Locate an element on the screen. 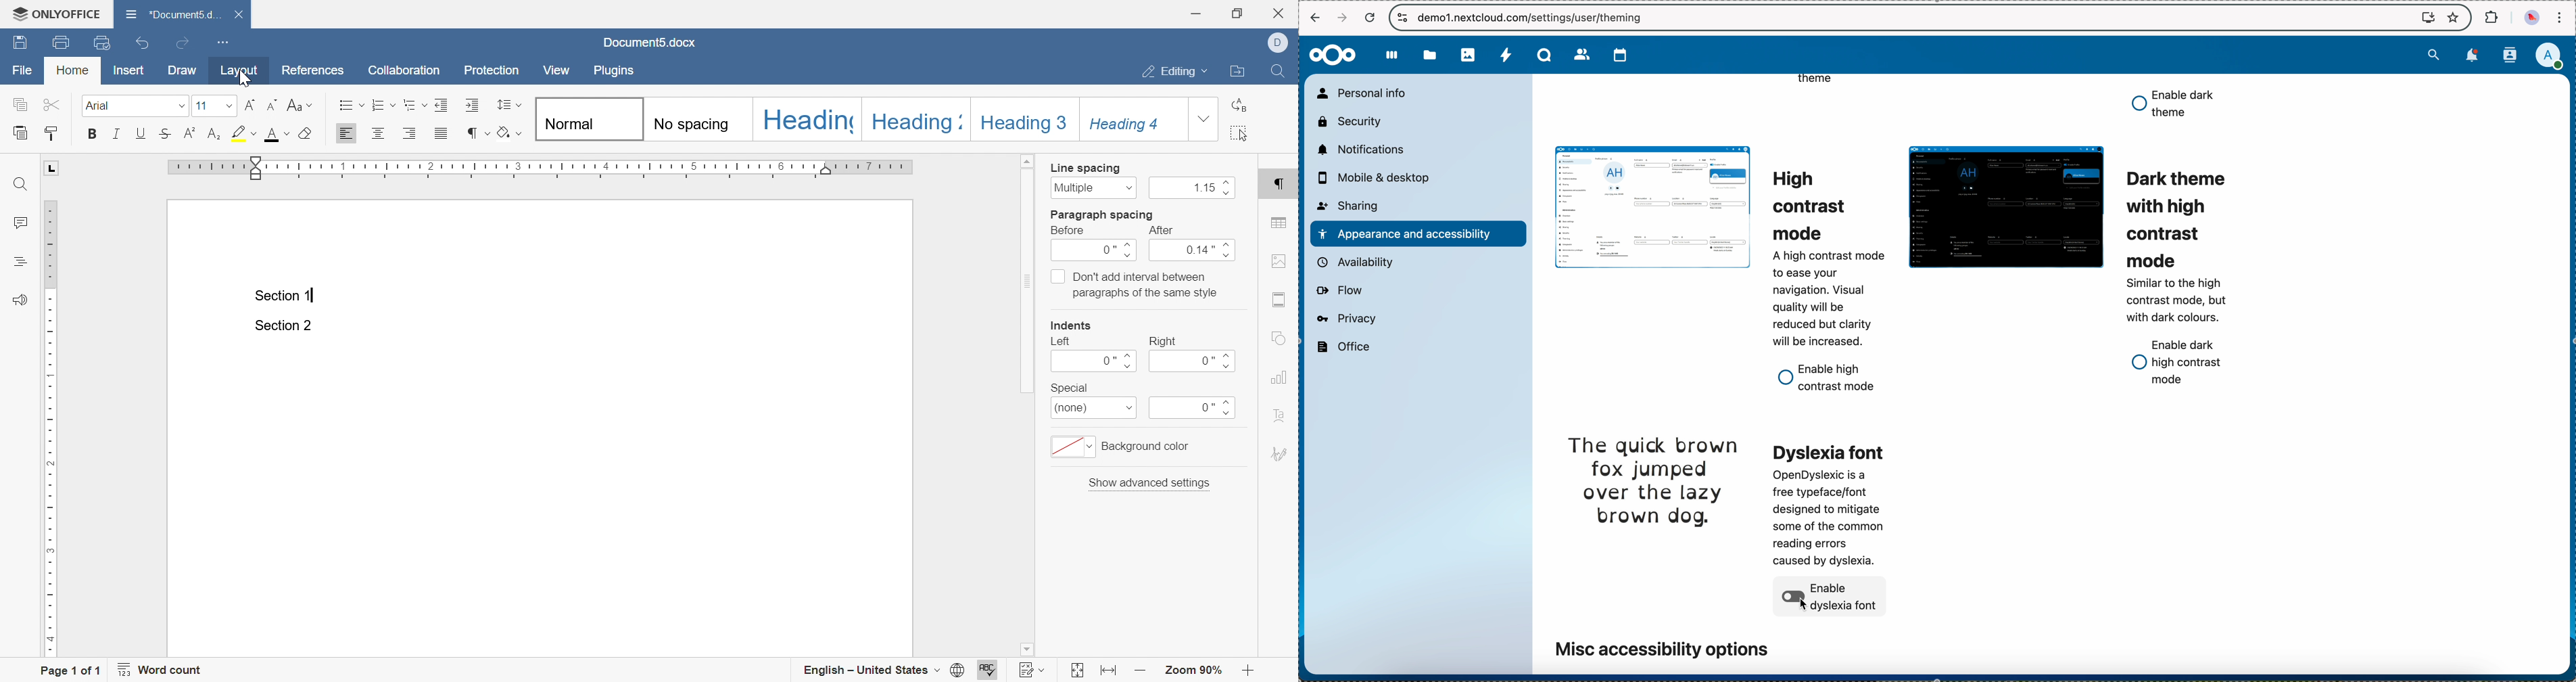 Image resolution: width=2576 pixels, height=700 pixels. profile picture is located at coordinates (2530, 18).